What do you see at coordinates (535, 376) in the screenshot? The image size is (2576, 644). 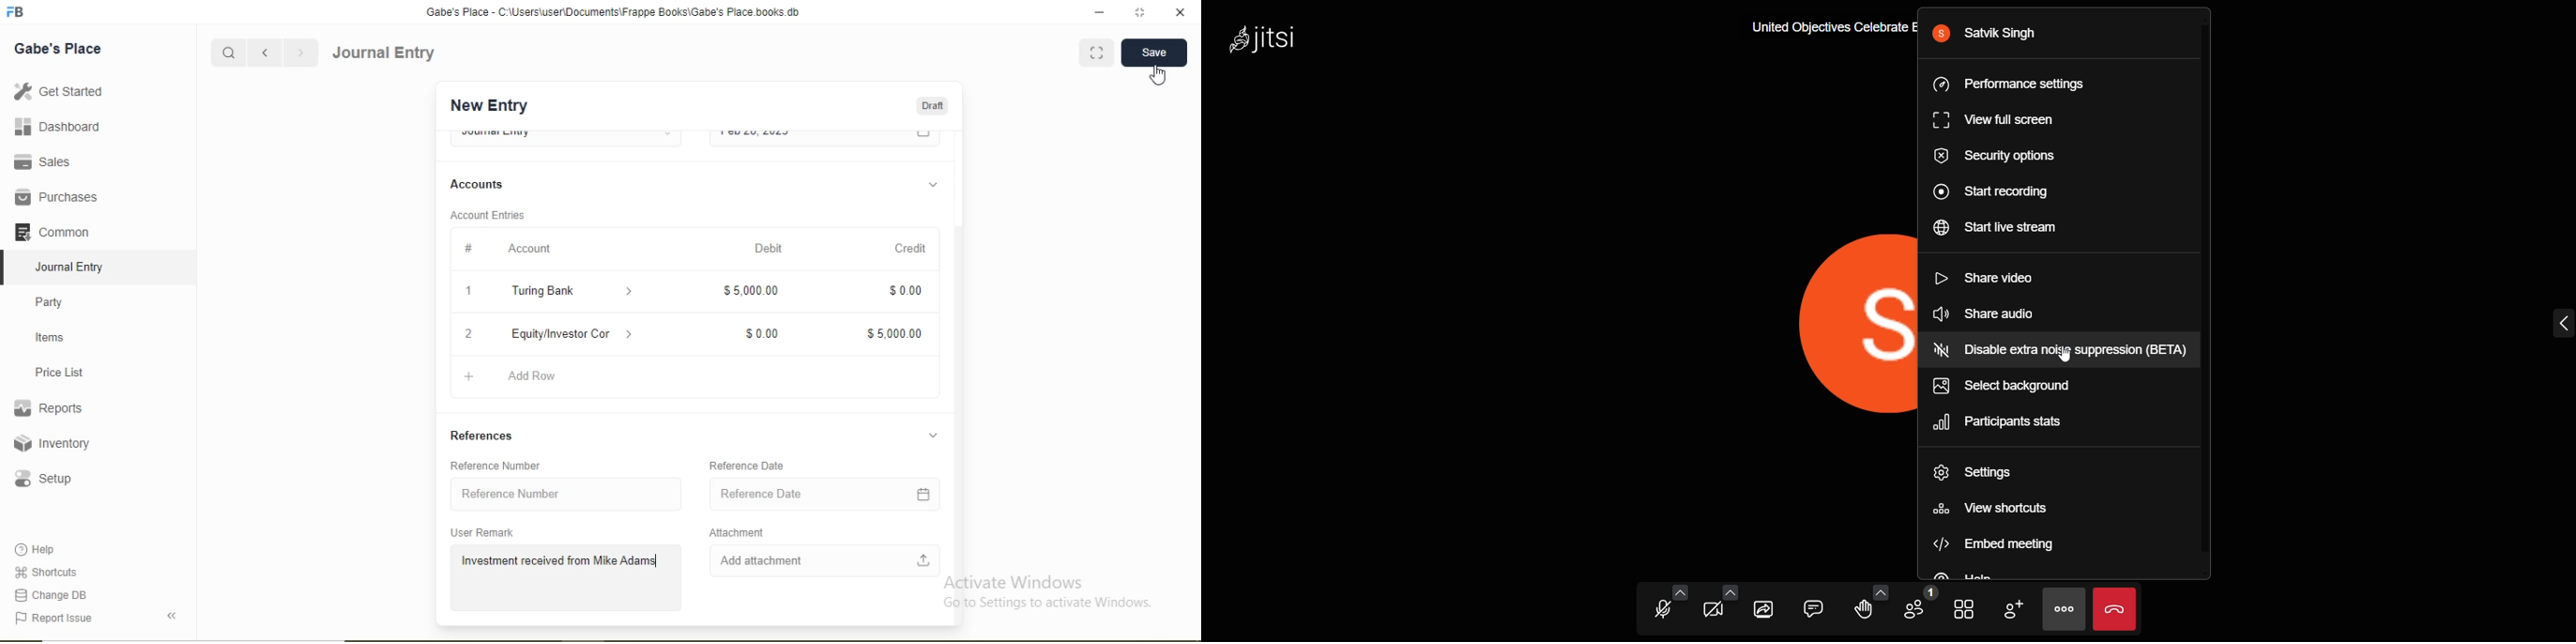 I see `Add Row` at bounding box center [535, 376].